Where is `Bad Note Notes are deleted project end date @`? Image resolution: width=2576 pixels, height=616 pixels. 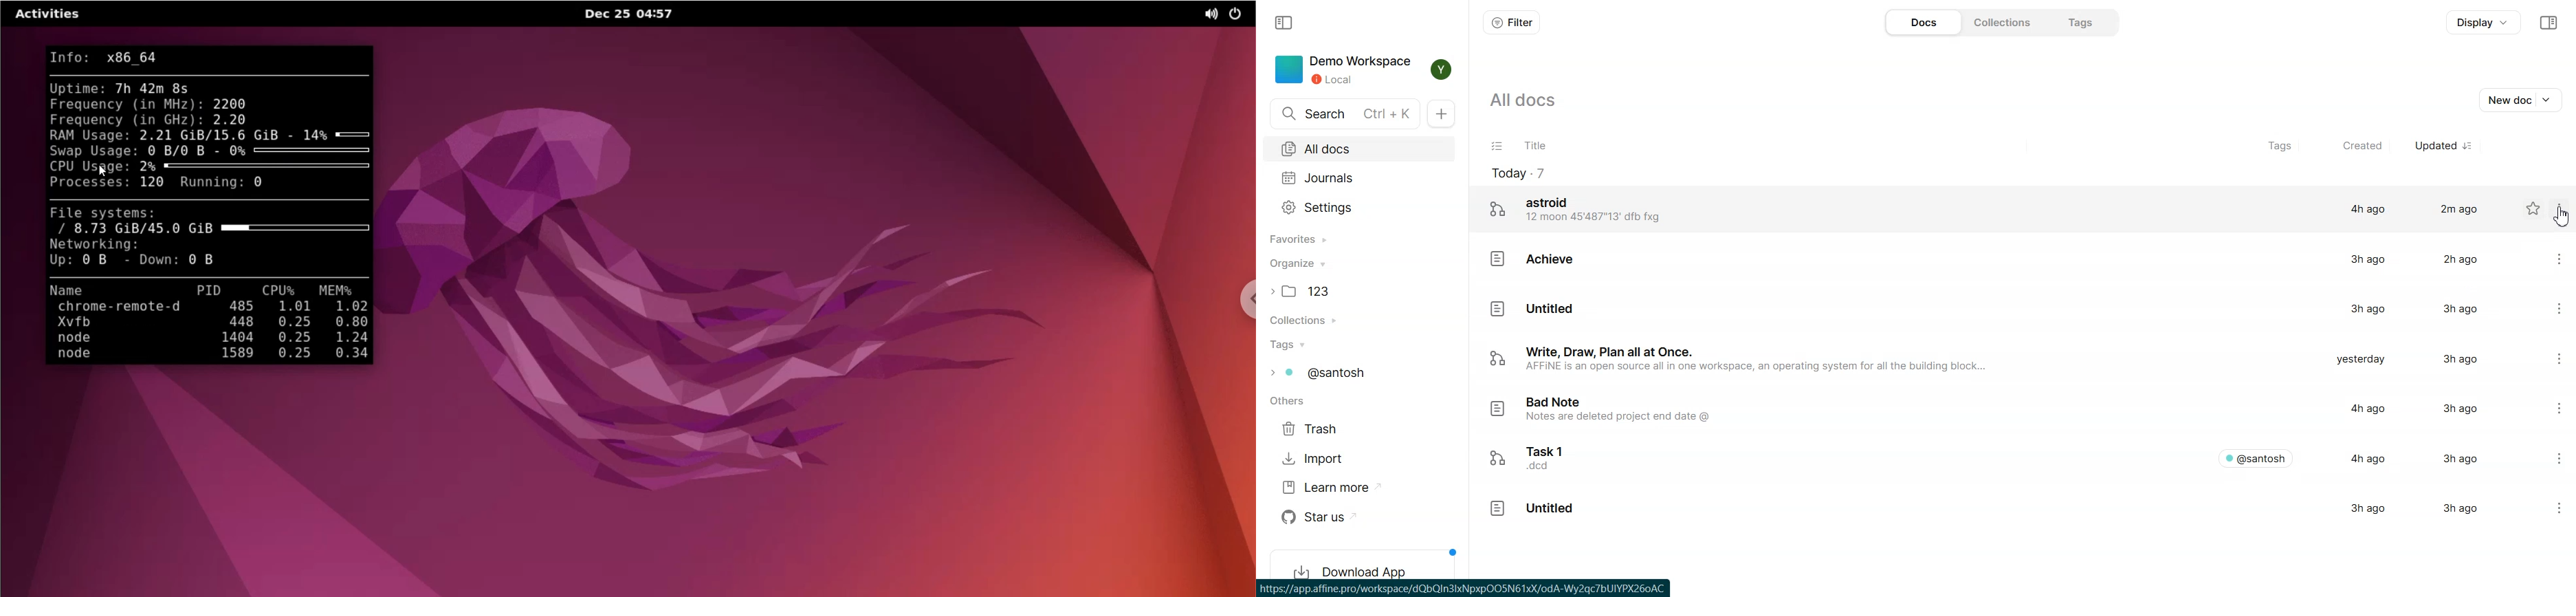 Bad Note Notes are deleted project end date @ is located at coordinates (1614, 413).